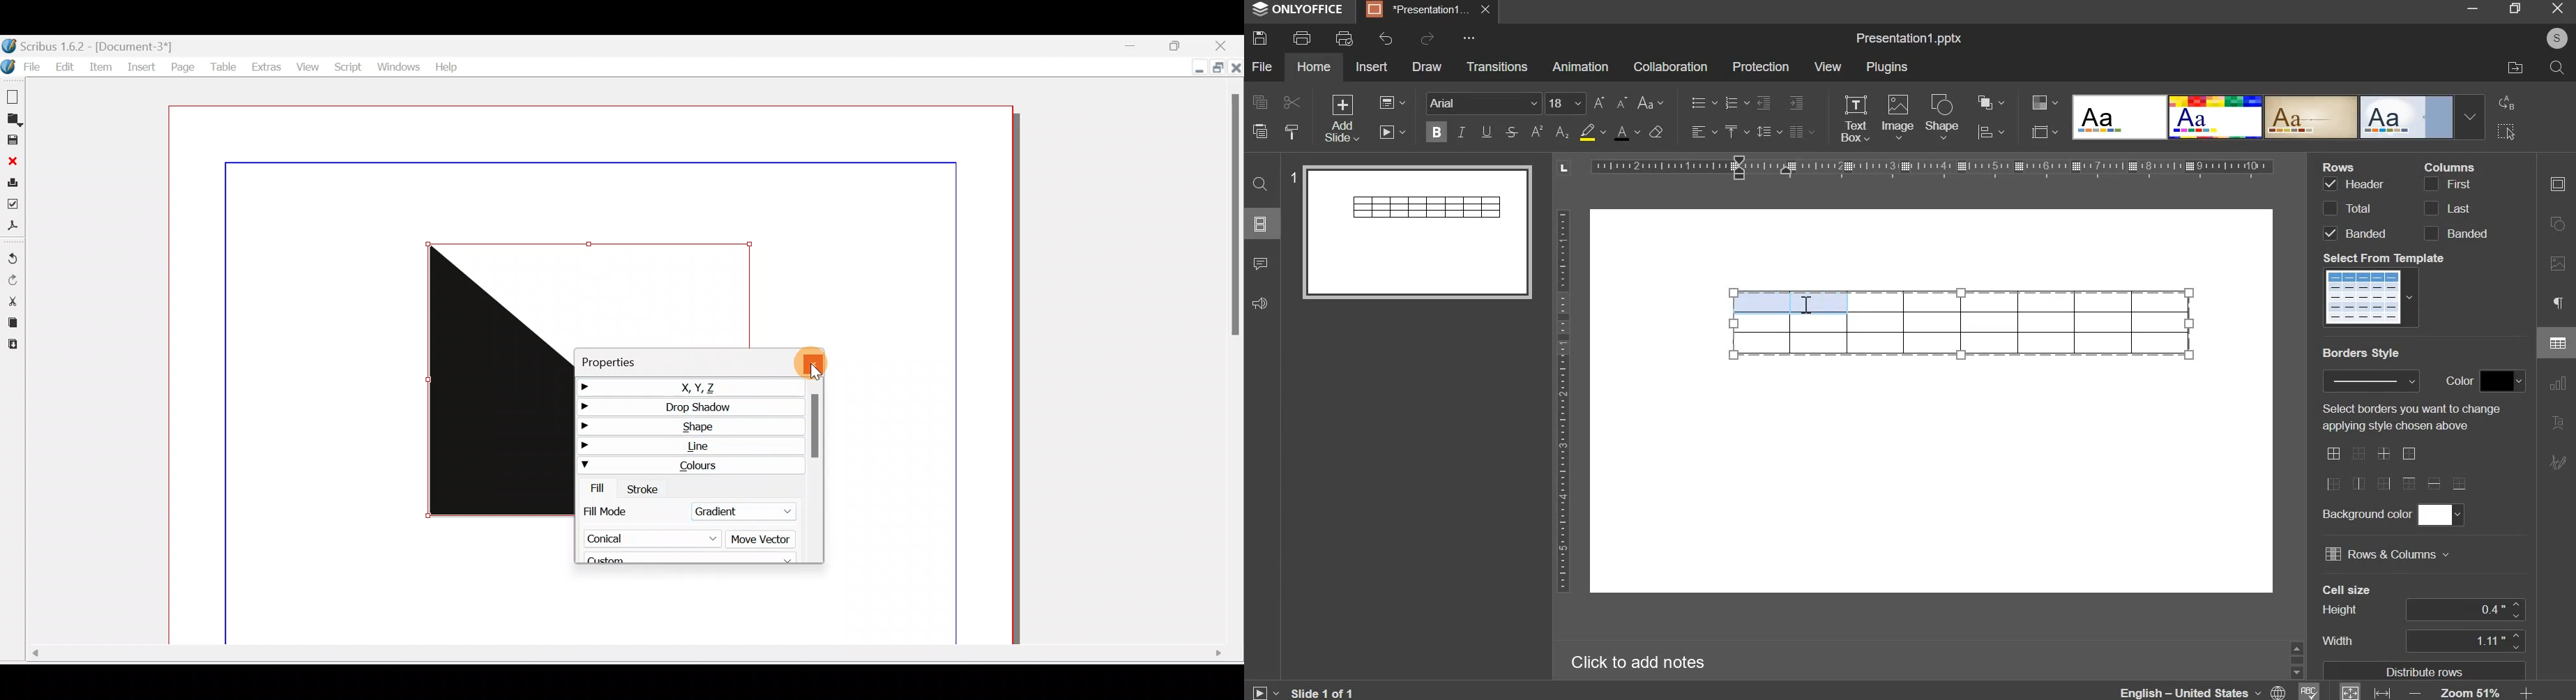 This screenshot has height=700, width=2576. I want to click on Stroke mode, so click(617, 511).